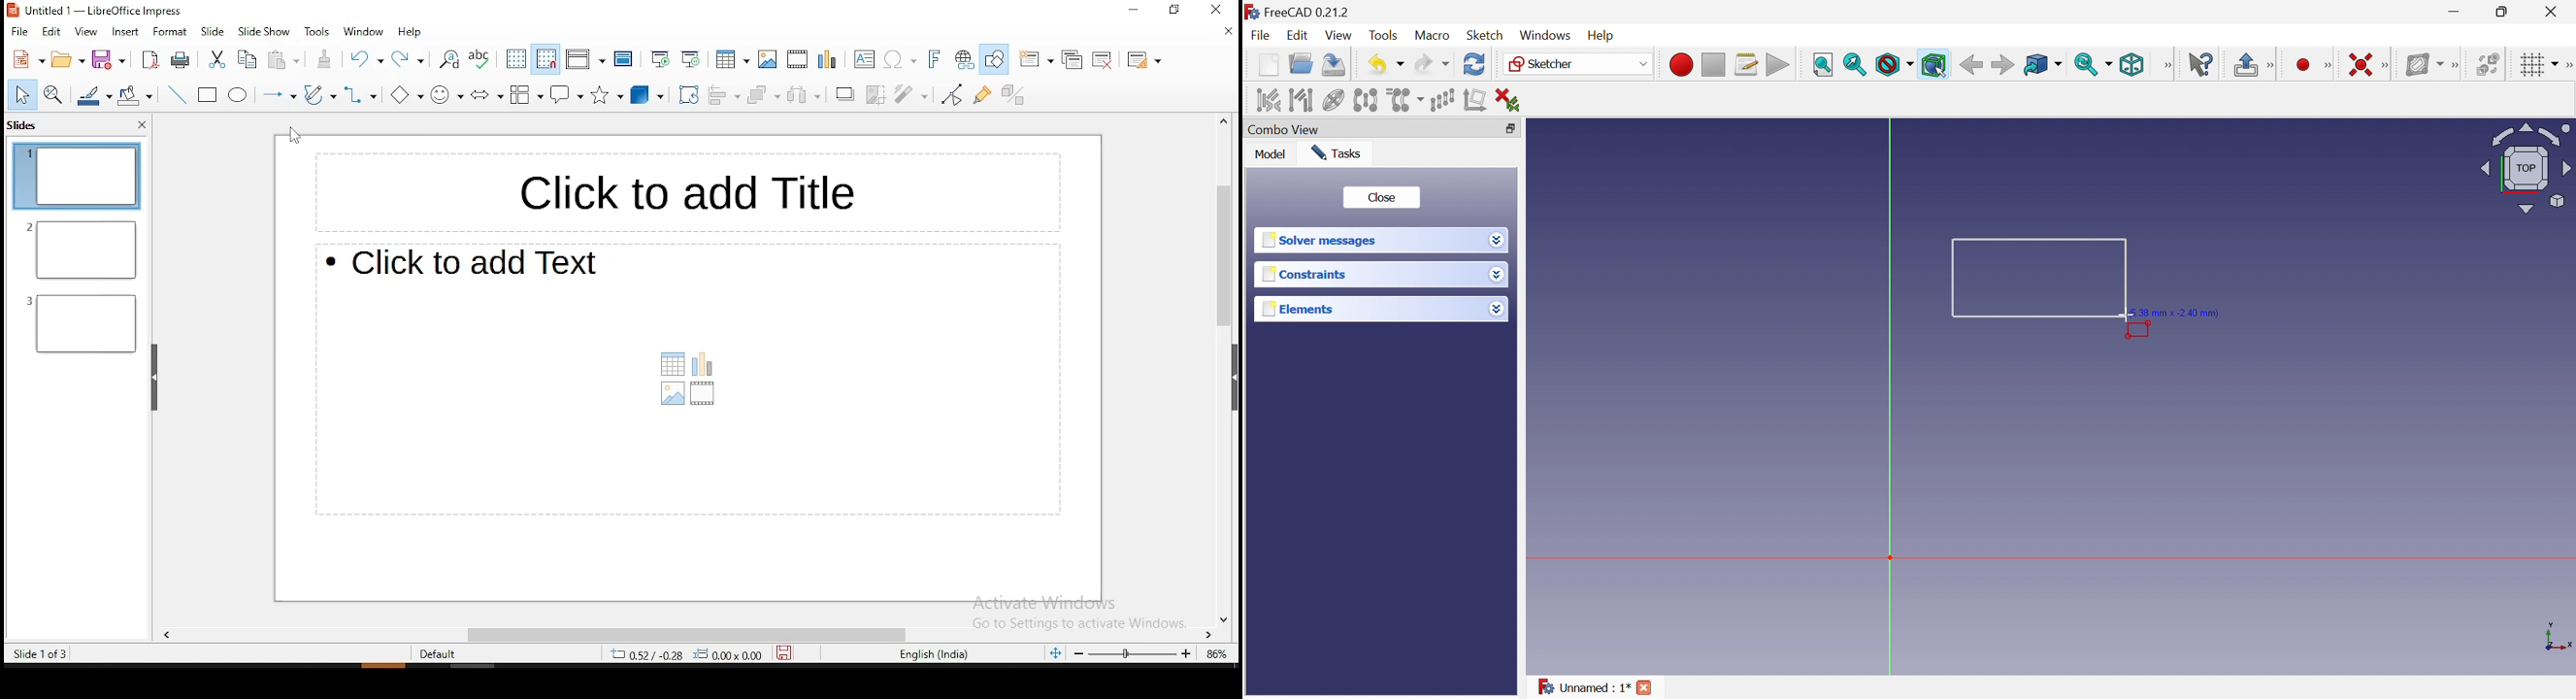  I want to click on Macro, so click(1431, 35).